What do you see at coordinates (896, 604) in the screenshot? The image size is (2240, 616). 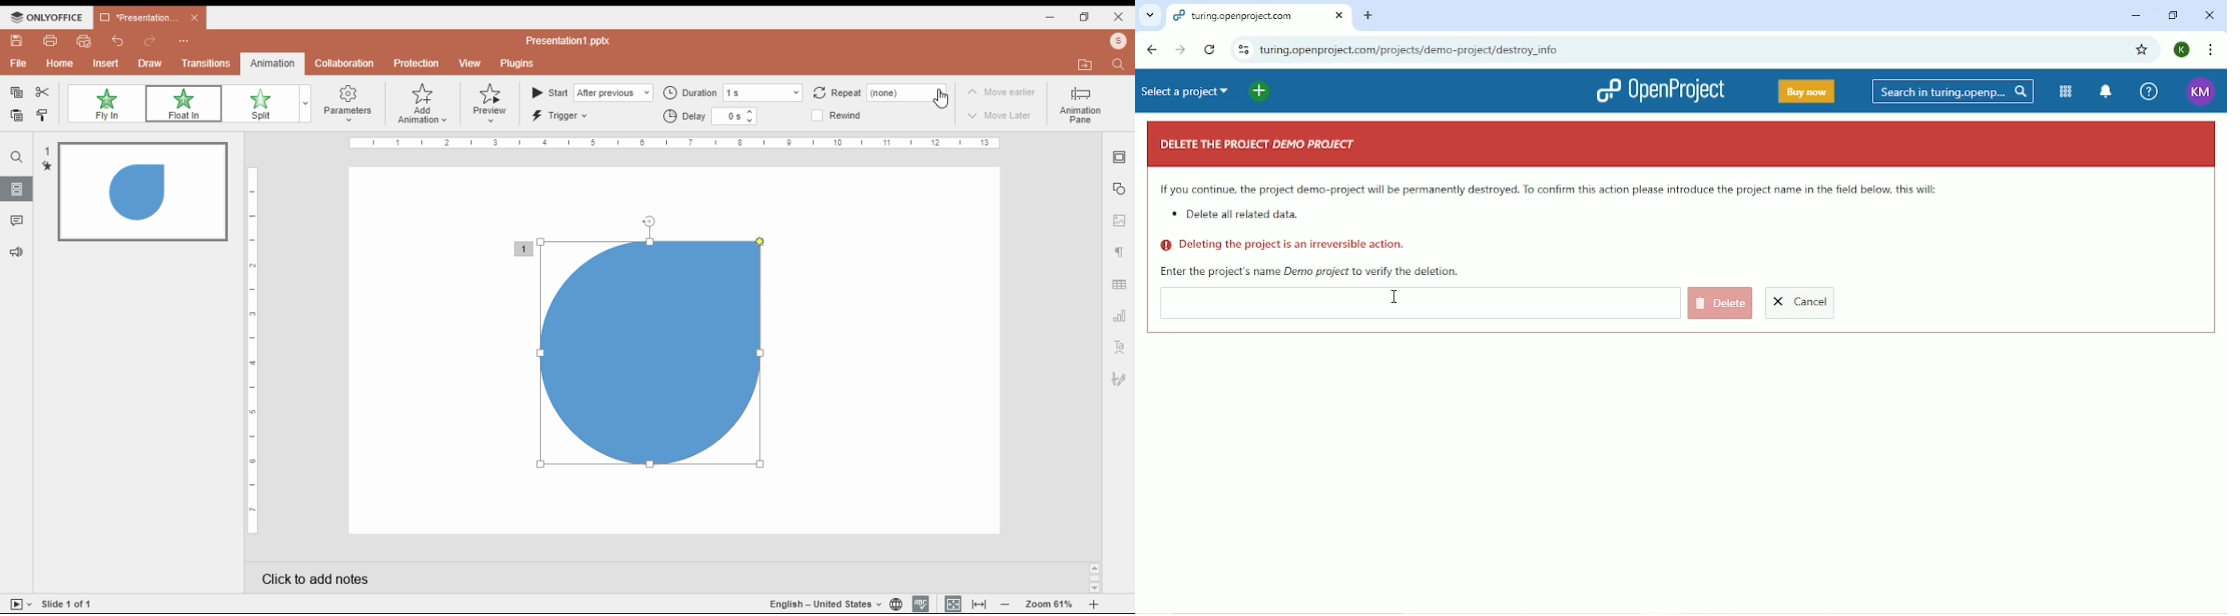 I see `set language` at bounding box center [896, 604].